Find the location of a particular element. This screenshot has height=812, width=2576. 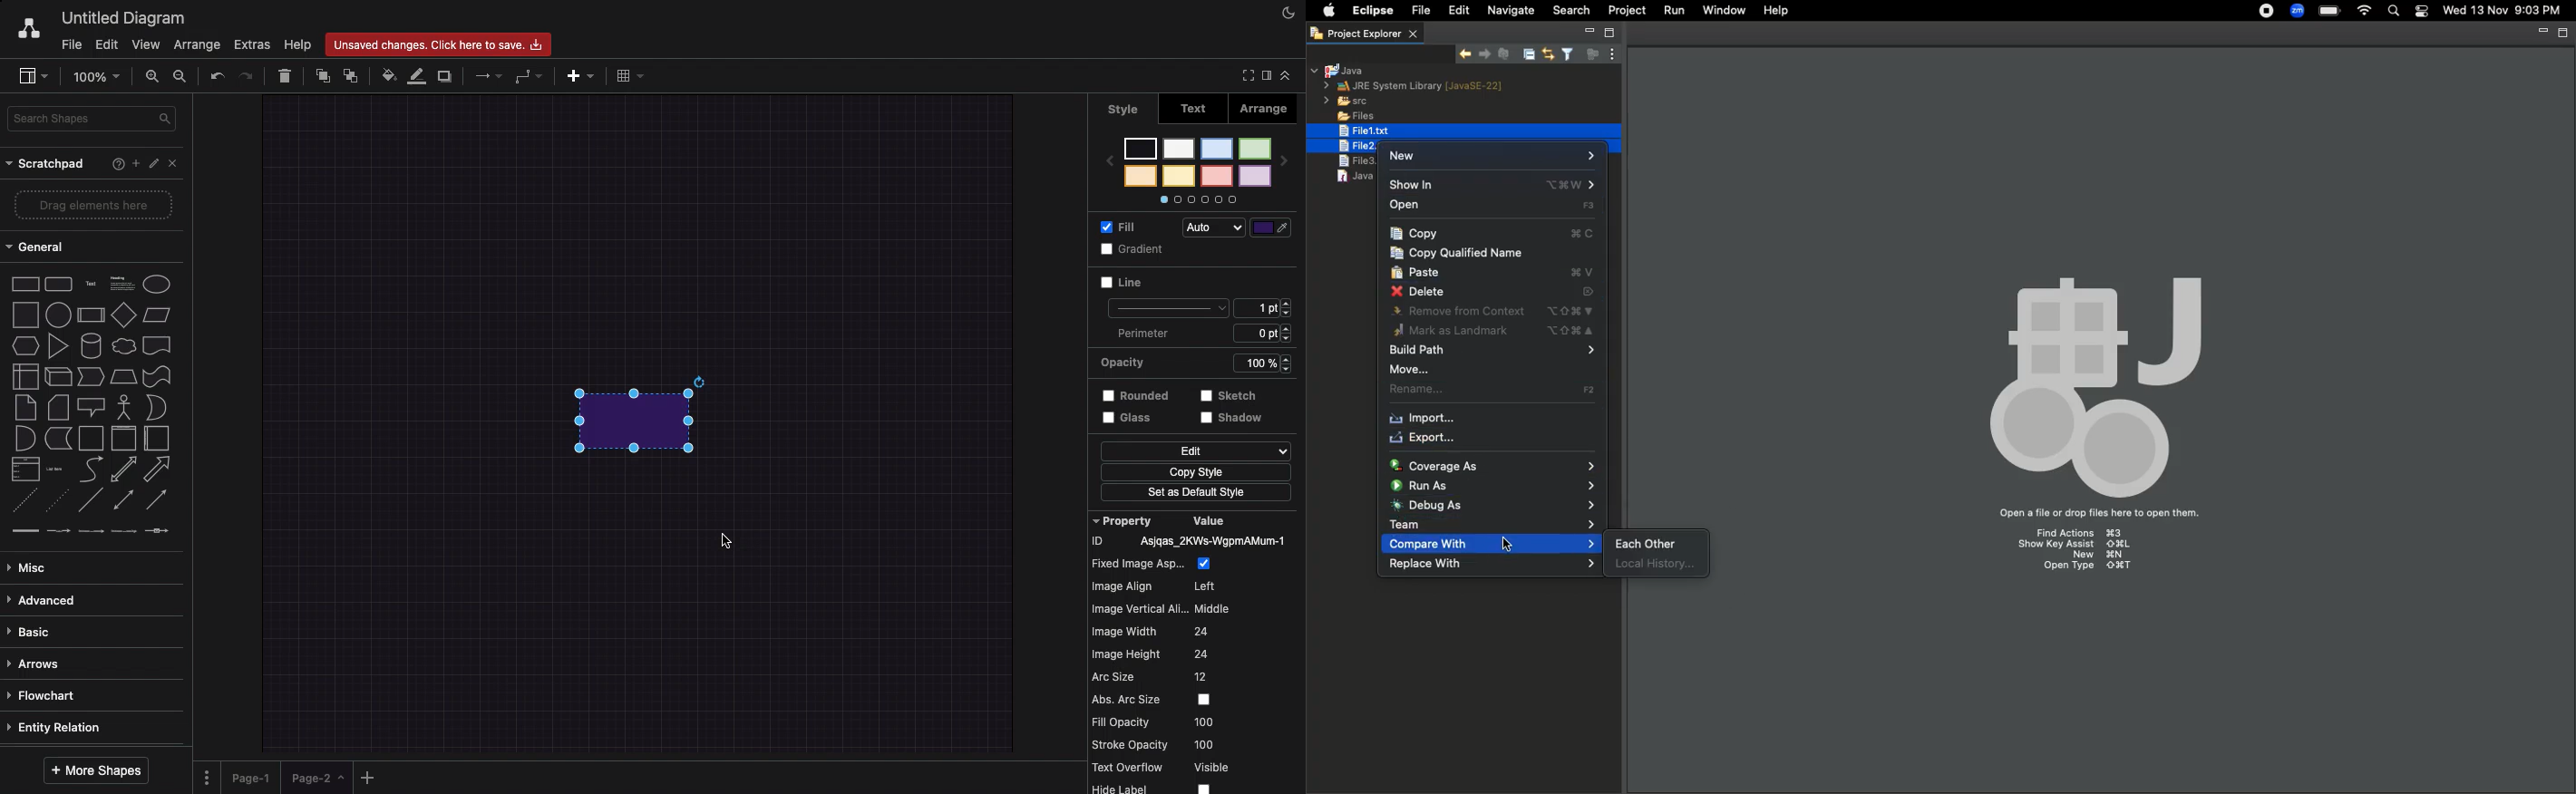

File is located at coordinates (1420, 11).